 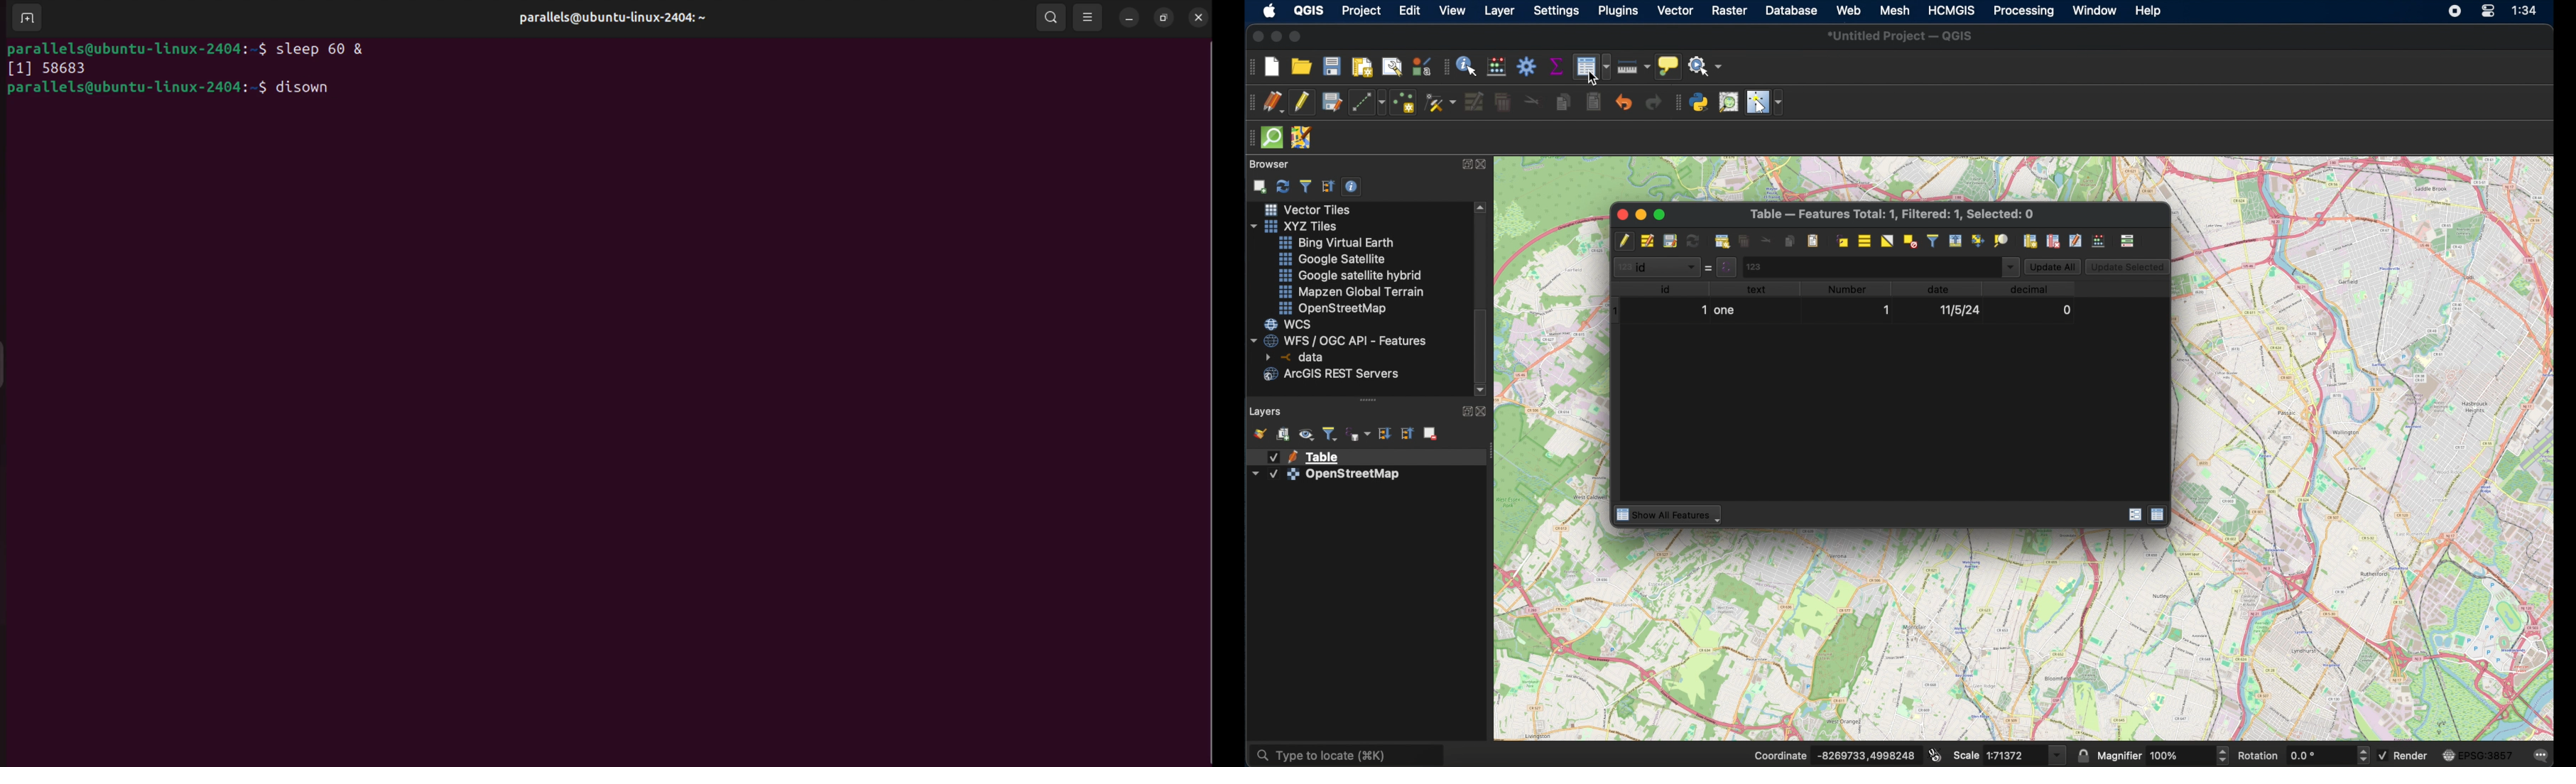 What do you see at coordinates (1482, 342) in the screenshot?
I see `scroll box` at bounding box center [1482, 342].